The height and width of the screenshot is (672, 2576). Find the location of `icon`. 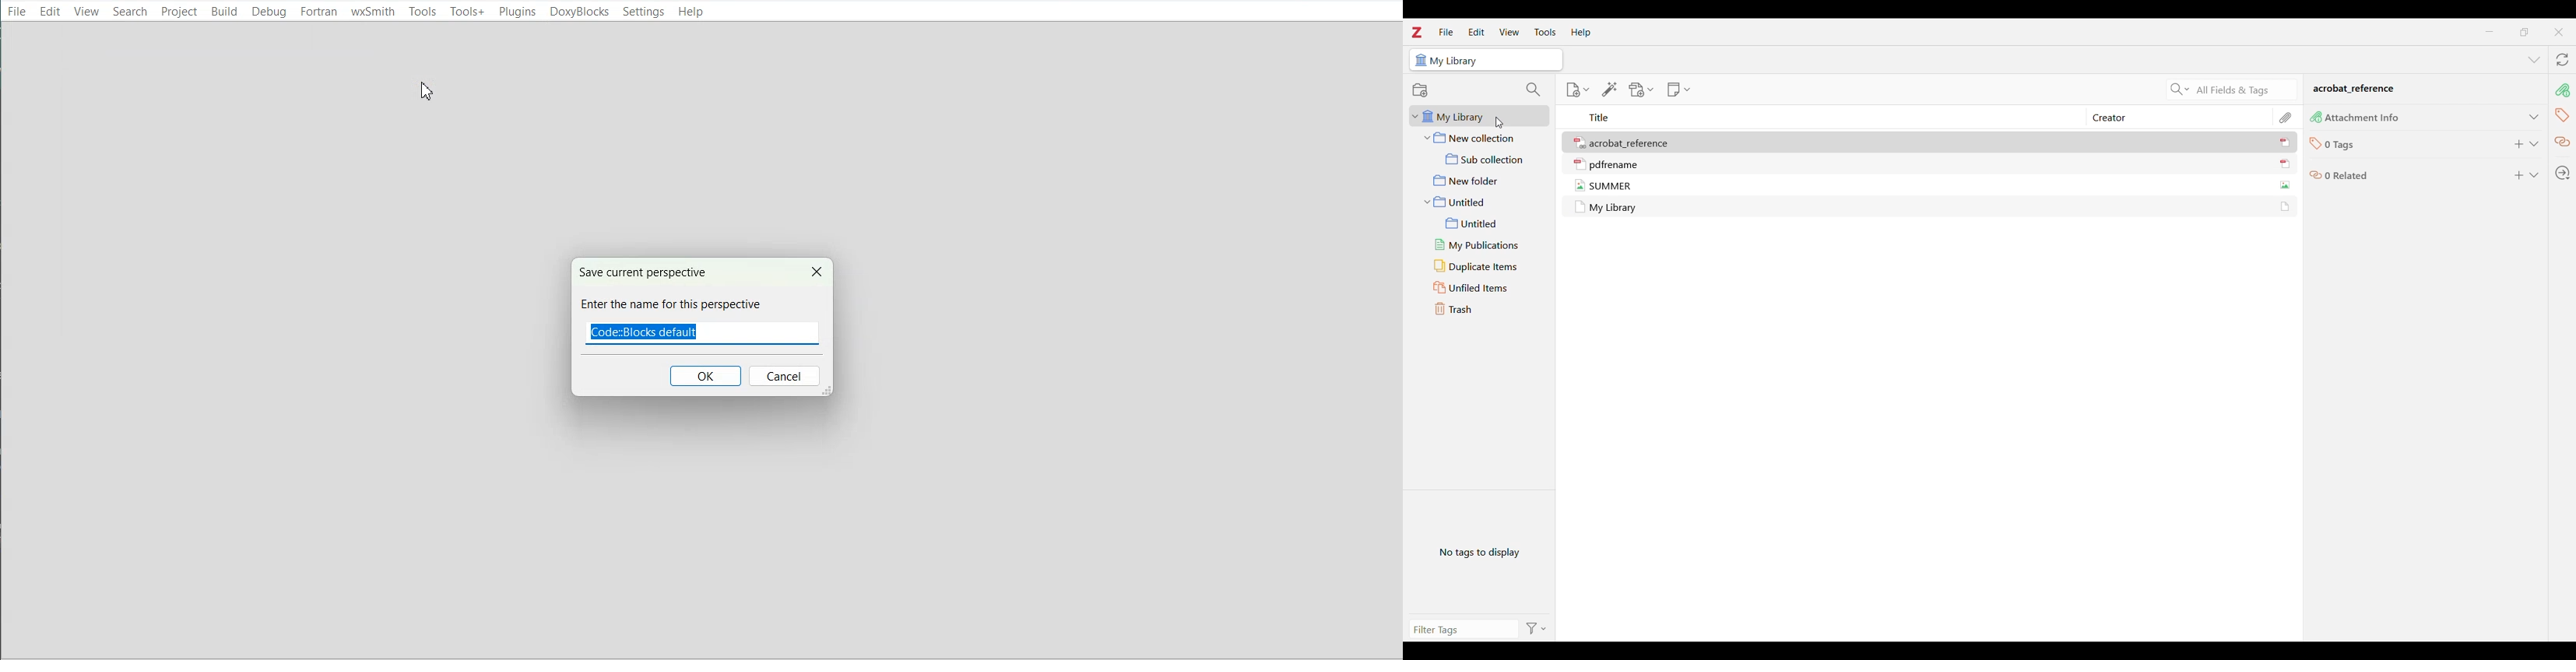

icon is located at coordinates (2285, 164).